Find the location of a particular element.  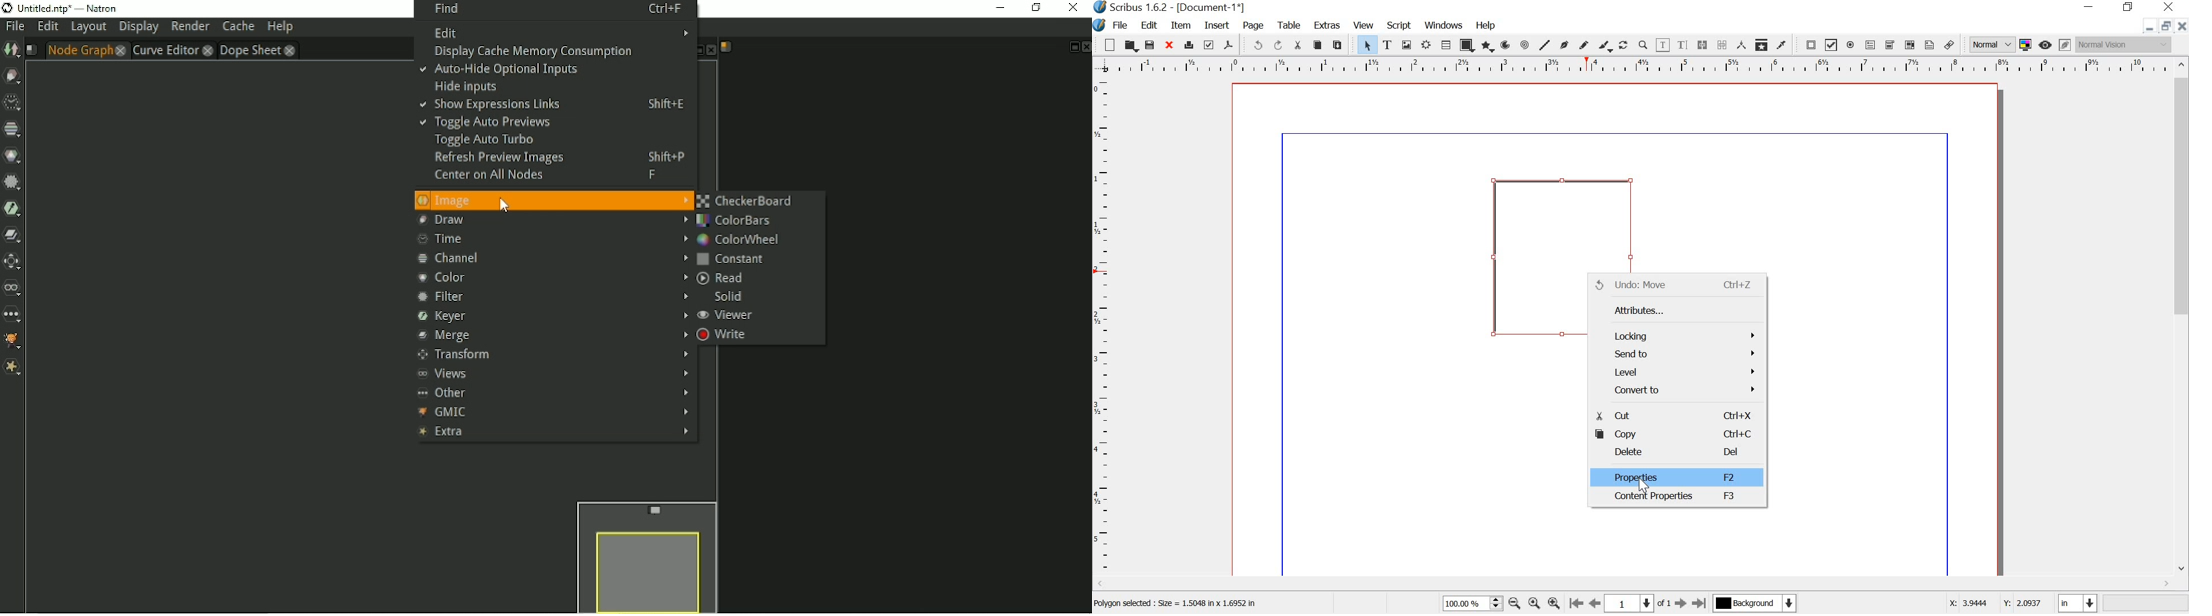

file is located at coordinates (1121, 25).